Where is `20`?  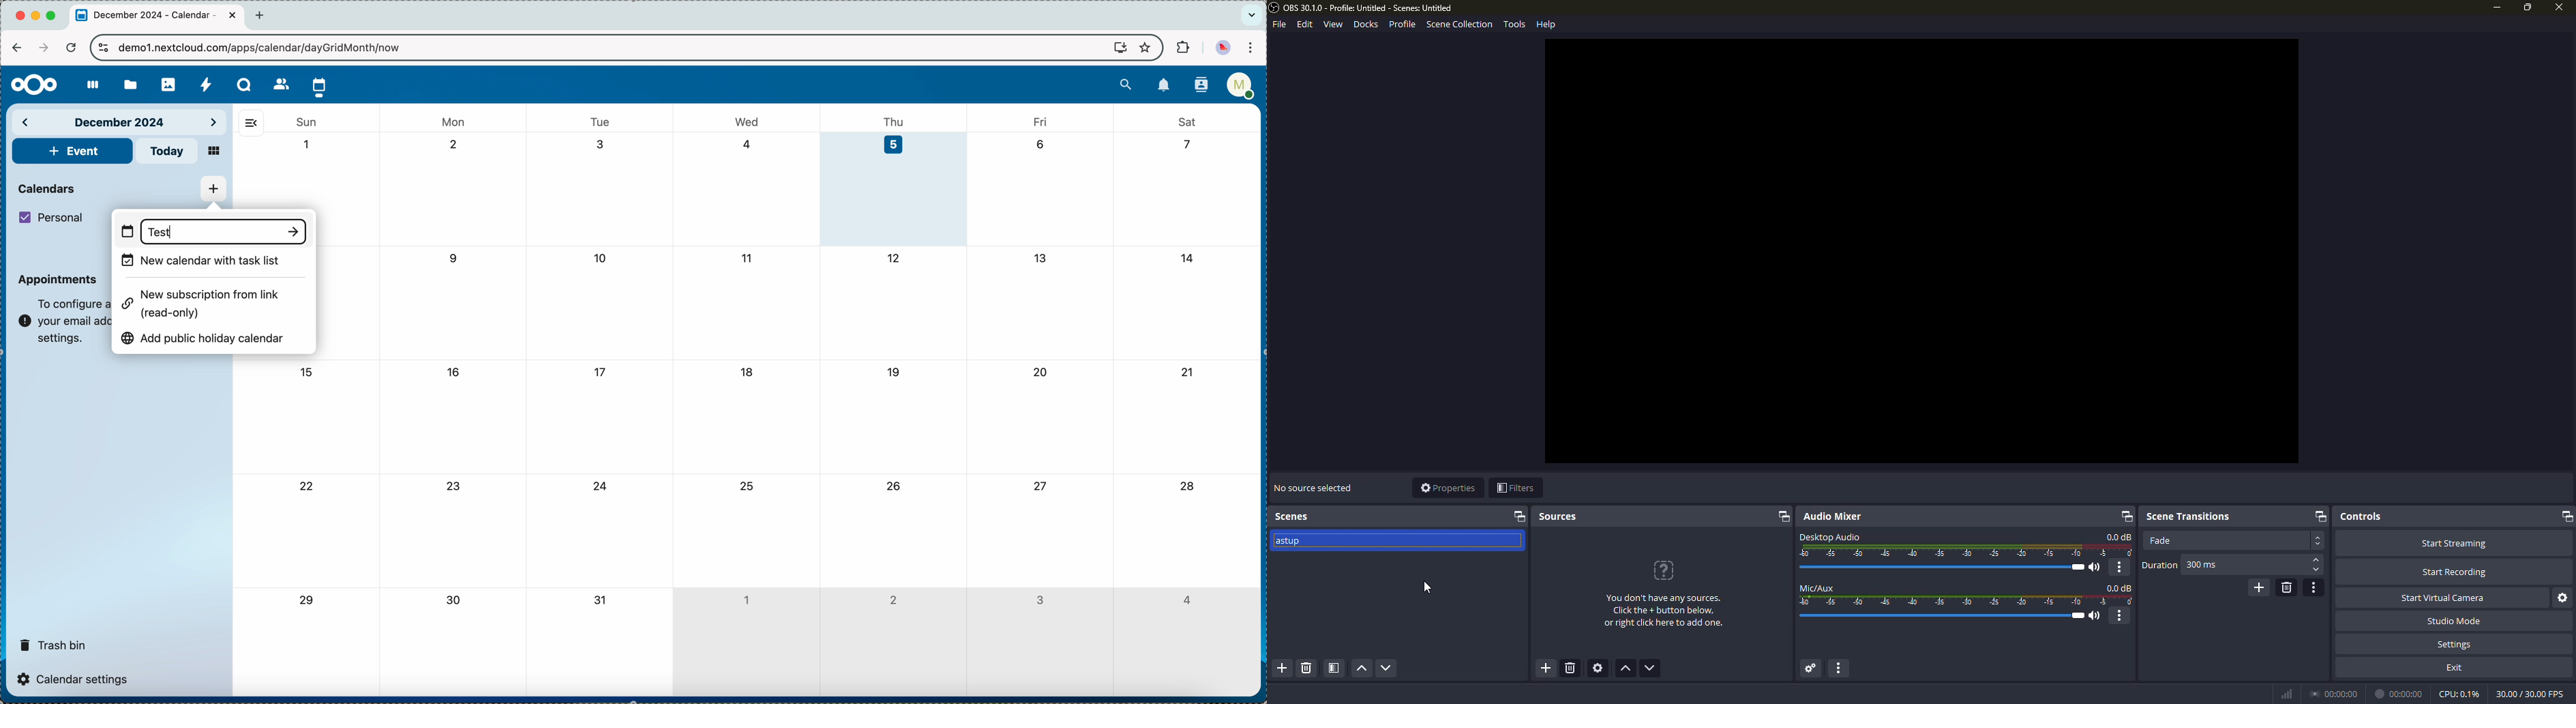 20 is located at coordinates (1041, 372).